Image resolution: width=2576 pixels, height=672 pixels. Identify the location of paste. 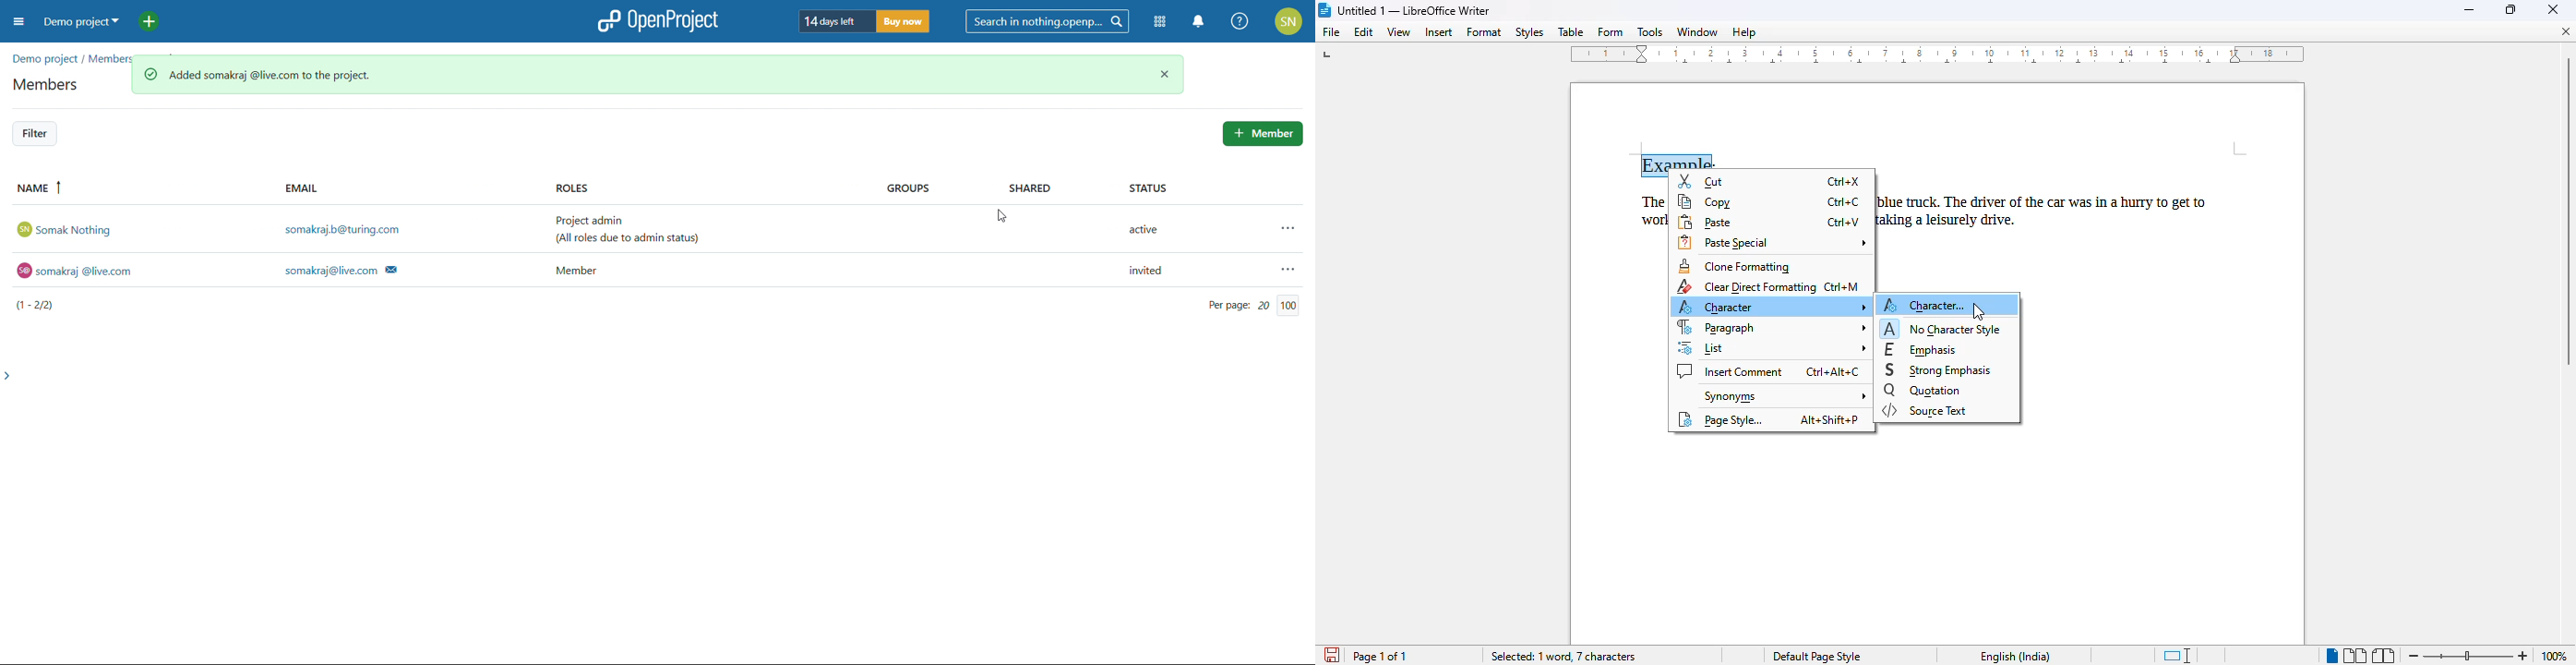
(1706, 223).